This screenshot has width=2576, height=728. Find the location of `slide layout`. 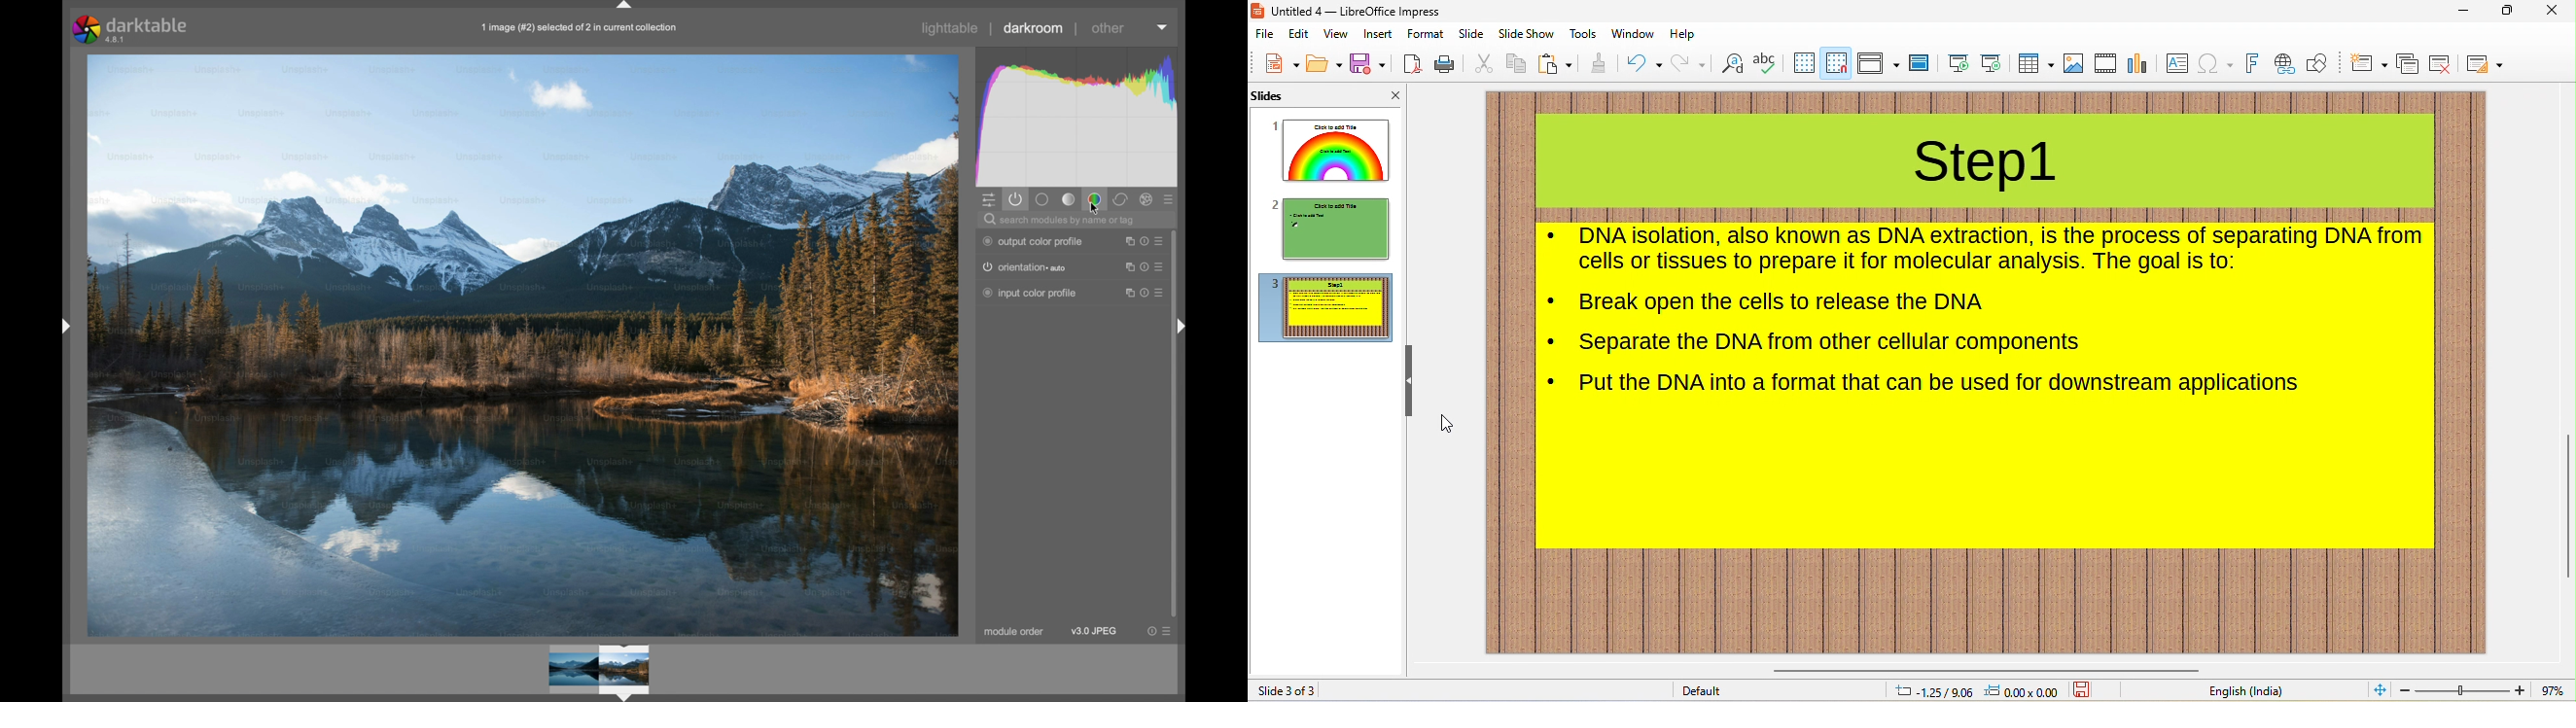

slide layout is located at coordinates (2488, 63).